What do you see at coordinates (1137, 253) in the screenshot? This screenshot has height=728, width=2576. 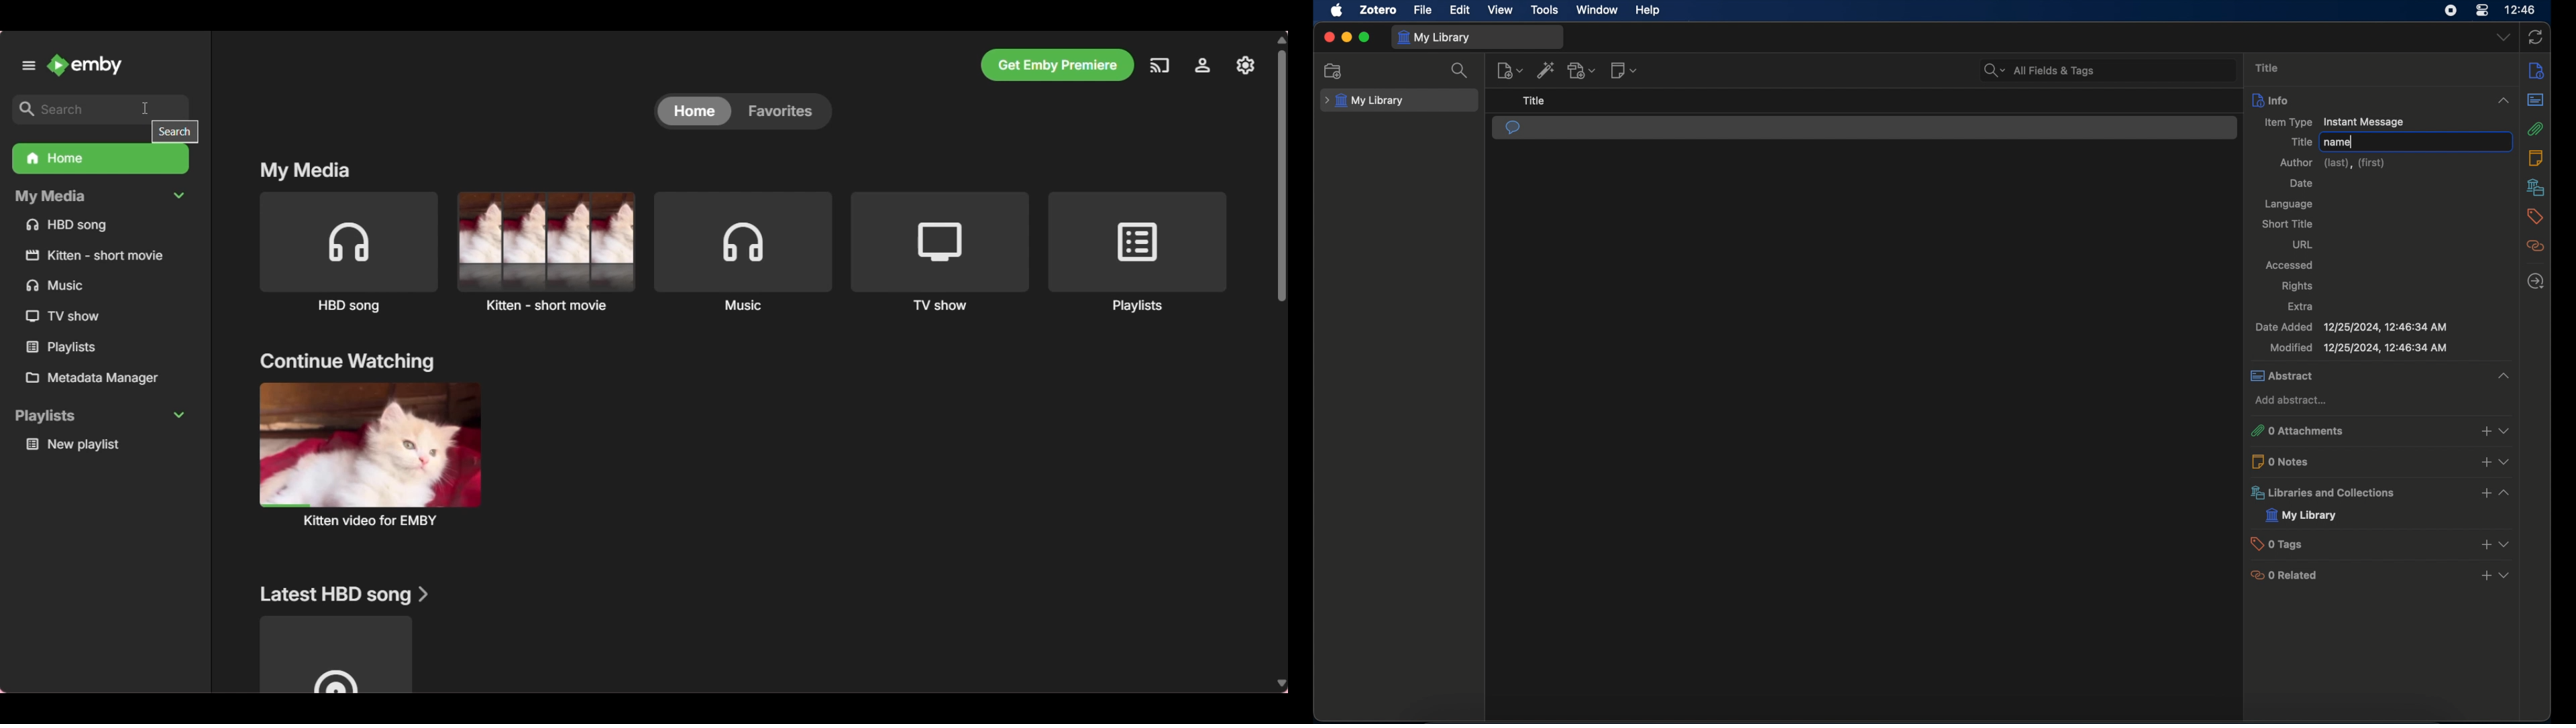 I see `Playlists` at bounding box center [1137, 253].